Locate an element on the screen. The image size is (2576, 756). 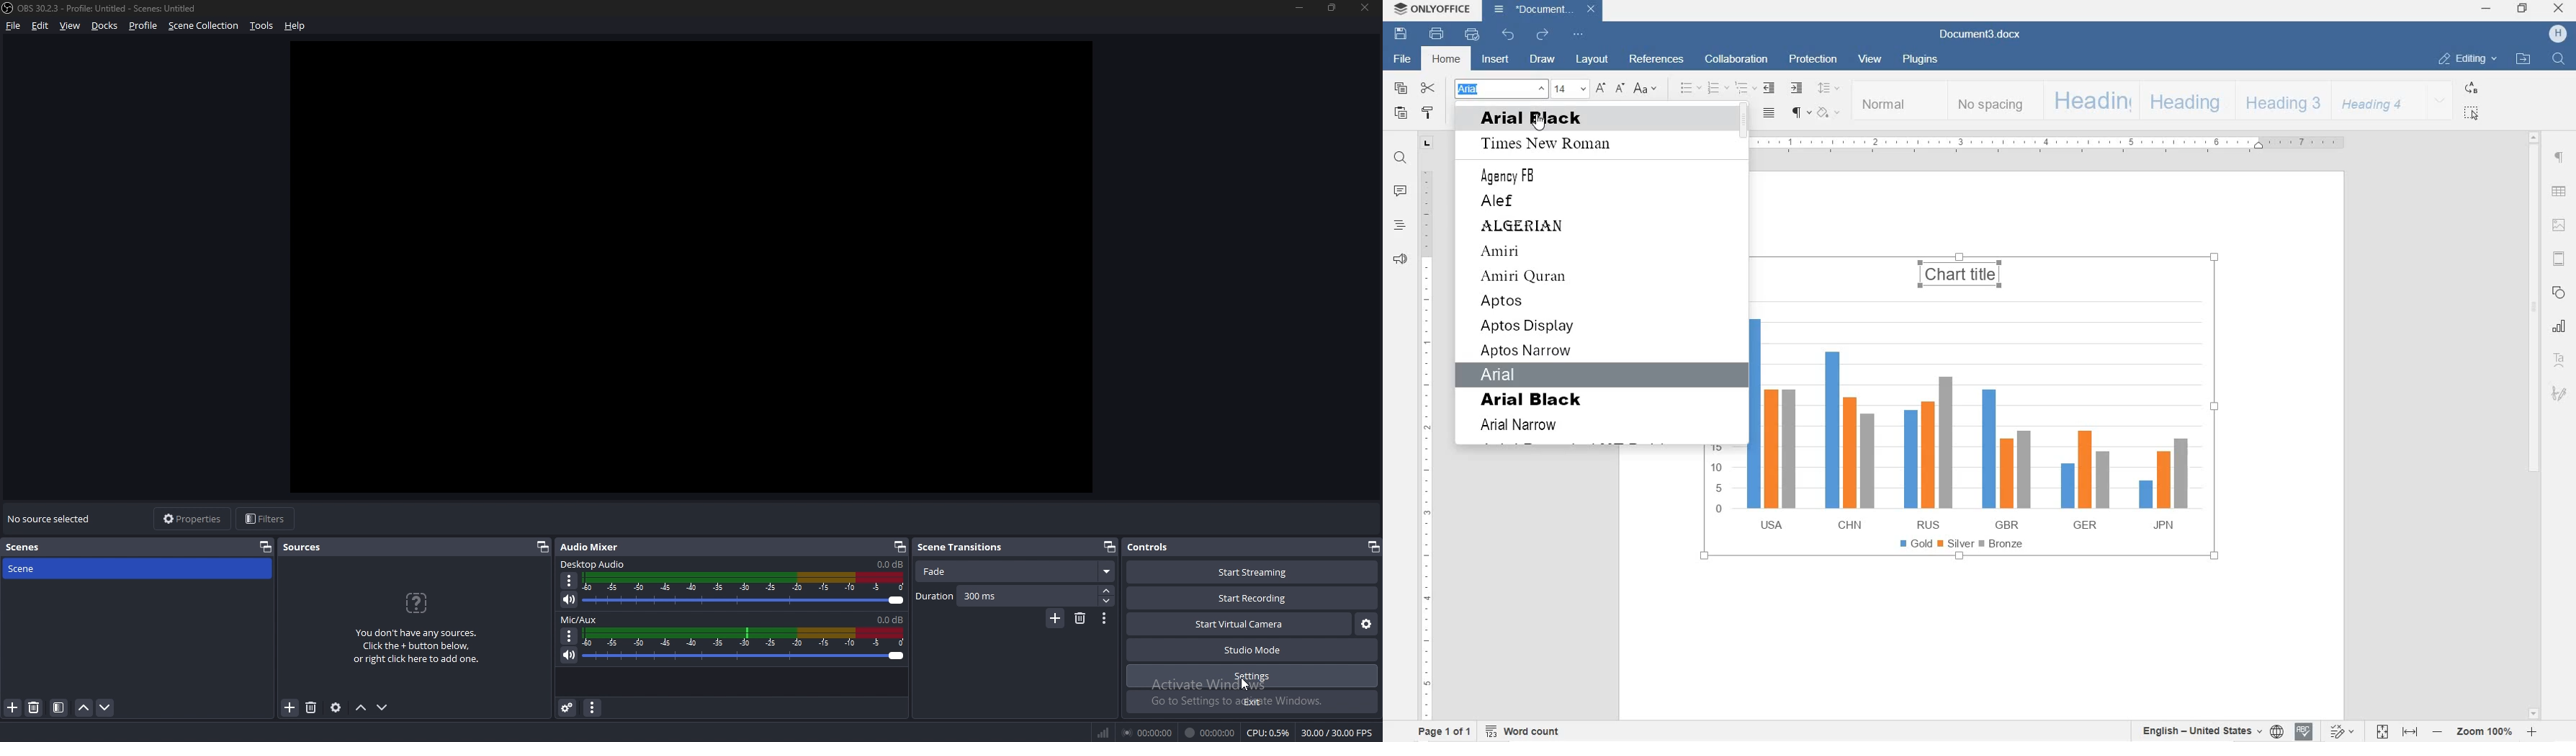
duration is located at coordinates (935, 596).